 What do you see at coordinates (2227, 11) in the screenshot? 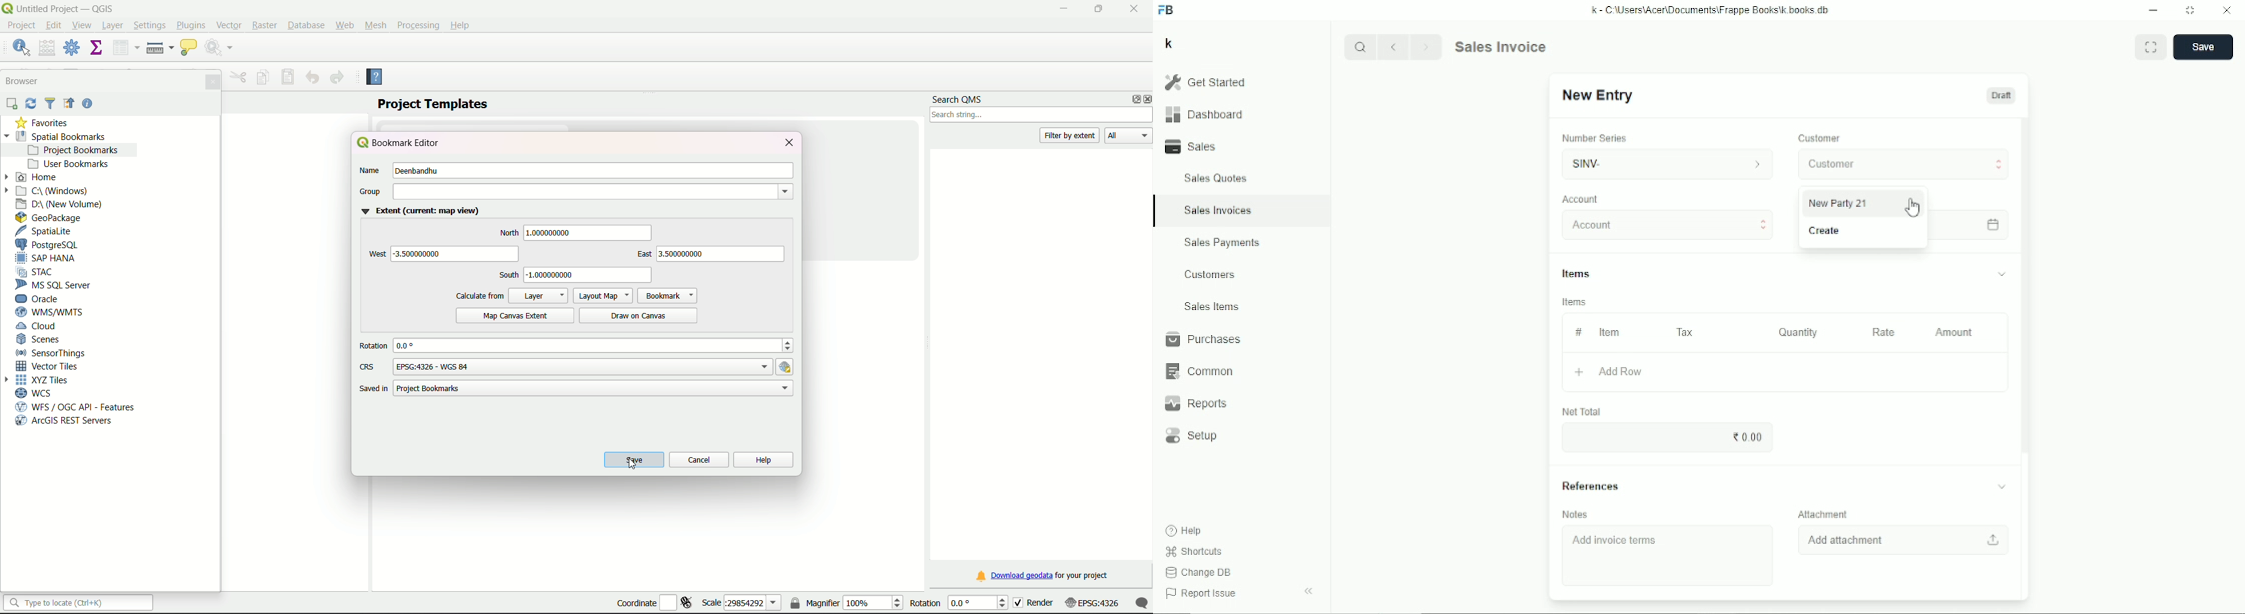
I see `Close` at bounding box center [2227, 11].